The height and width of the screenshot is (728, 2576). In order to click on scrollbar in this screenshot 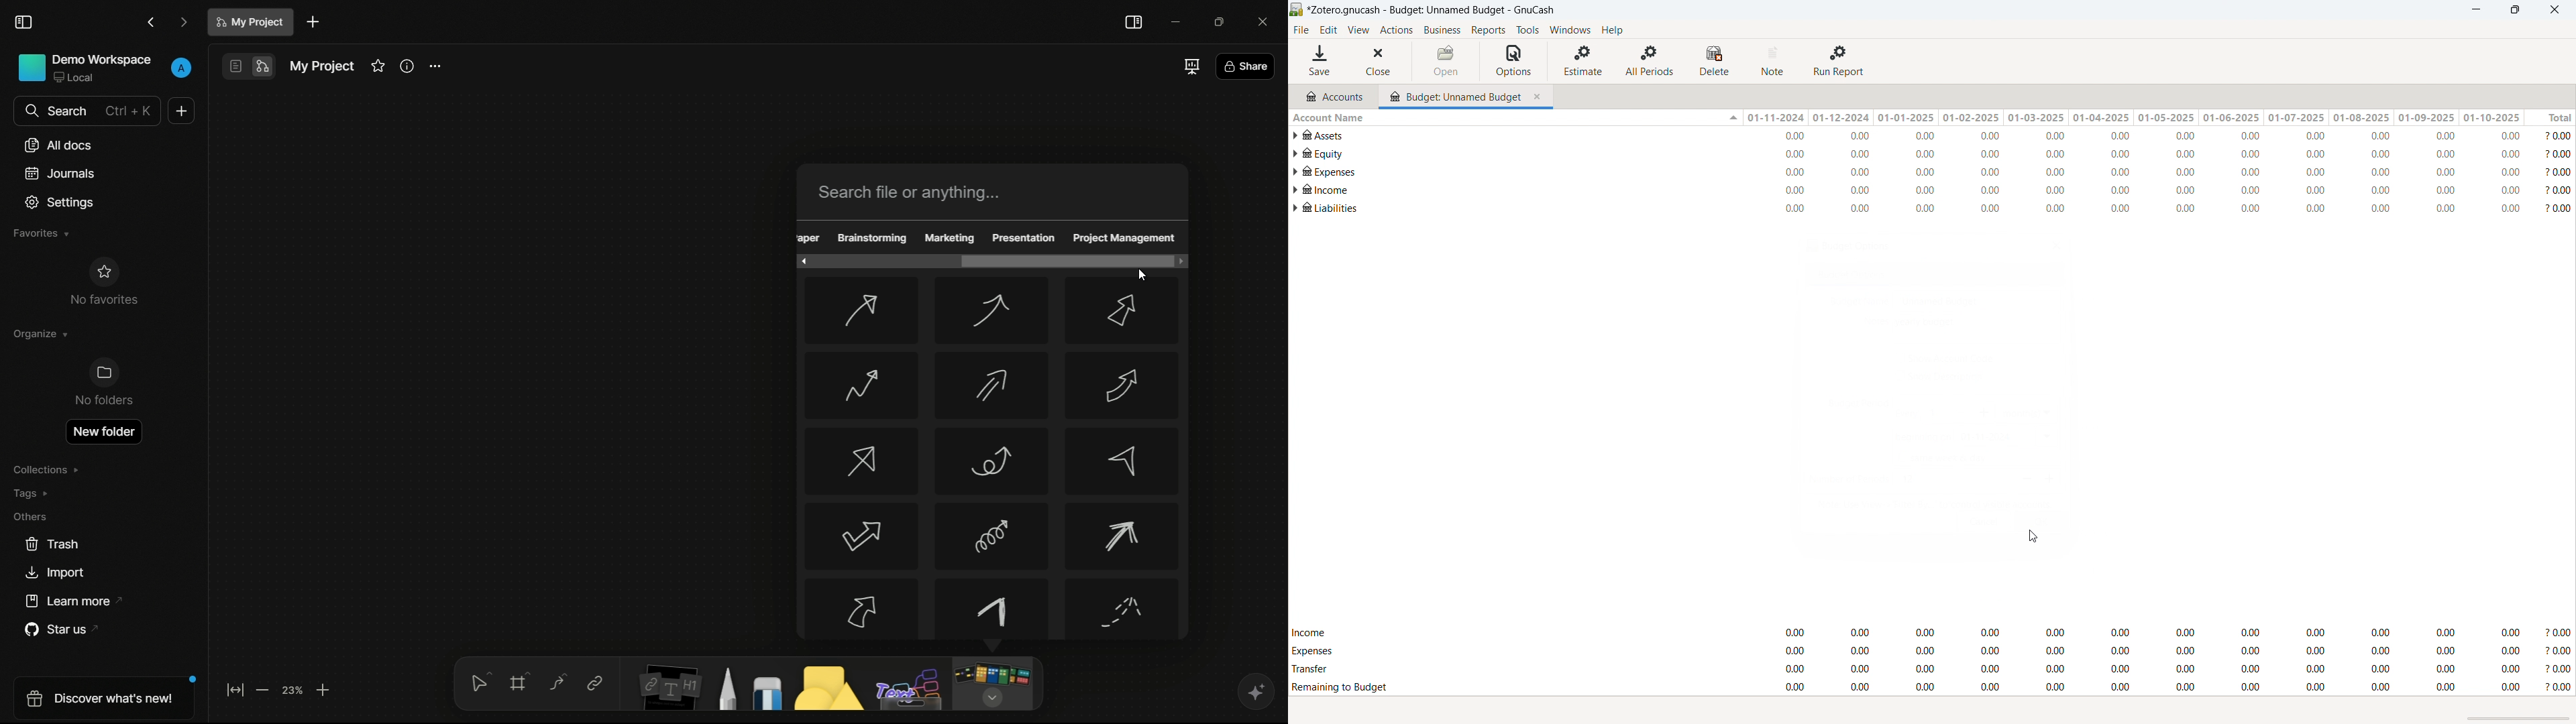, I will do `click(2520, 719)`.